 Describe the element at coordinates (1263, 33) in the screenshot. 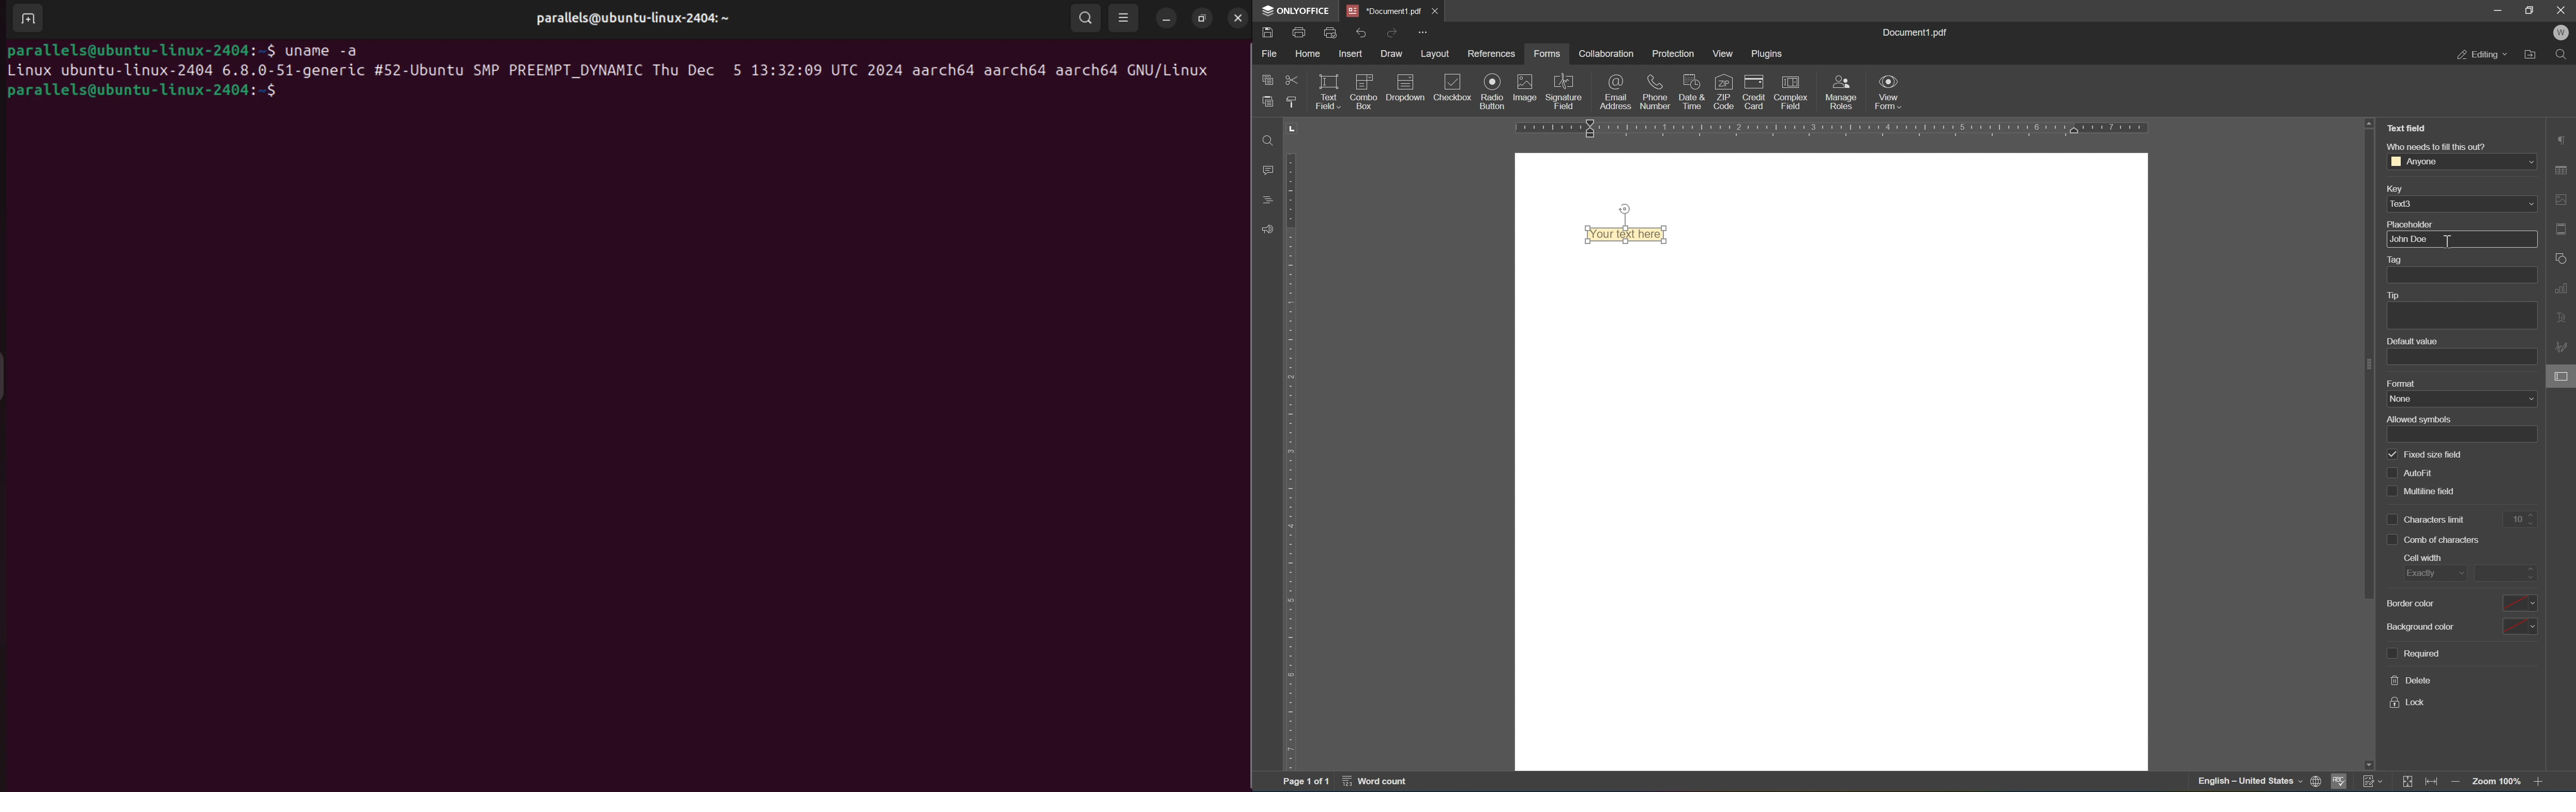

I see `save` at that location.